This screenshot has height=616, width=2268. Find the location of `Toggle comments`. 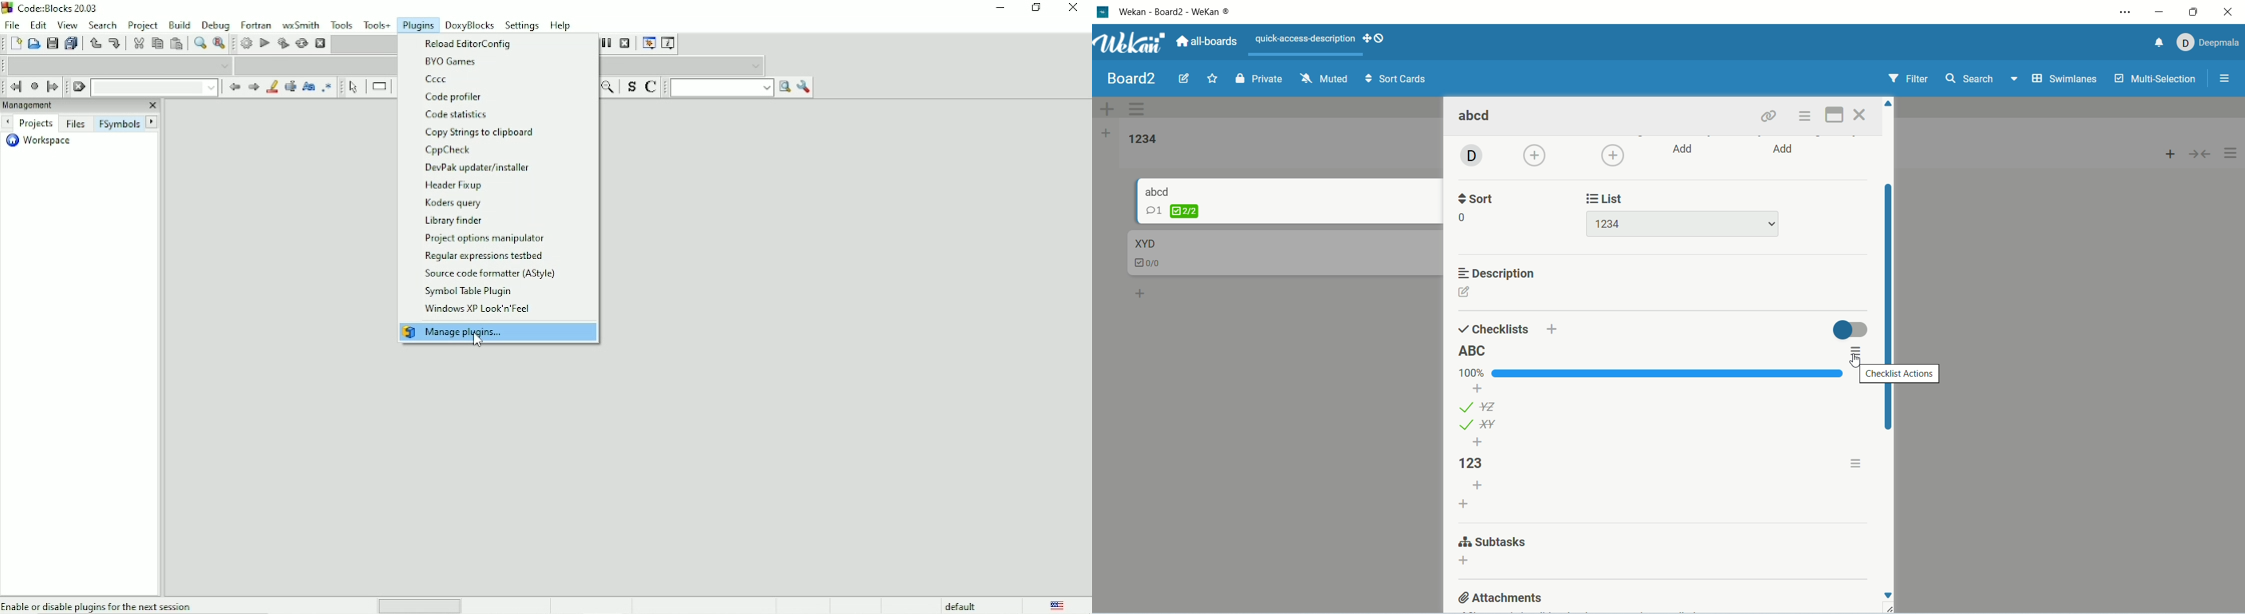

Toggle comments is located at coordinates (652, 88).